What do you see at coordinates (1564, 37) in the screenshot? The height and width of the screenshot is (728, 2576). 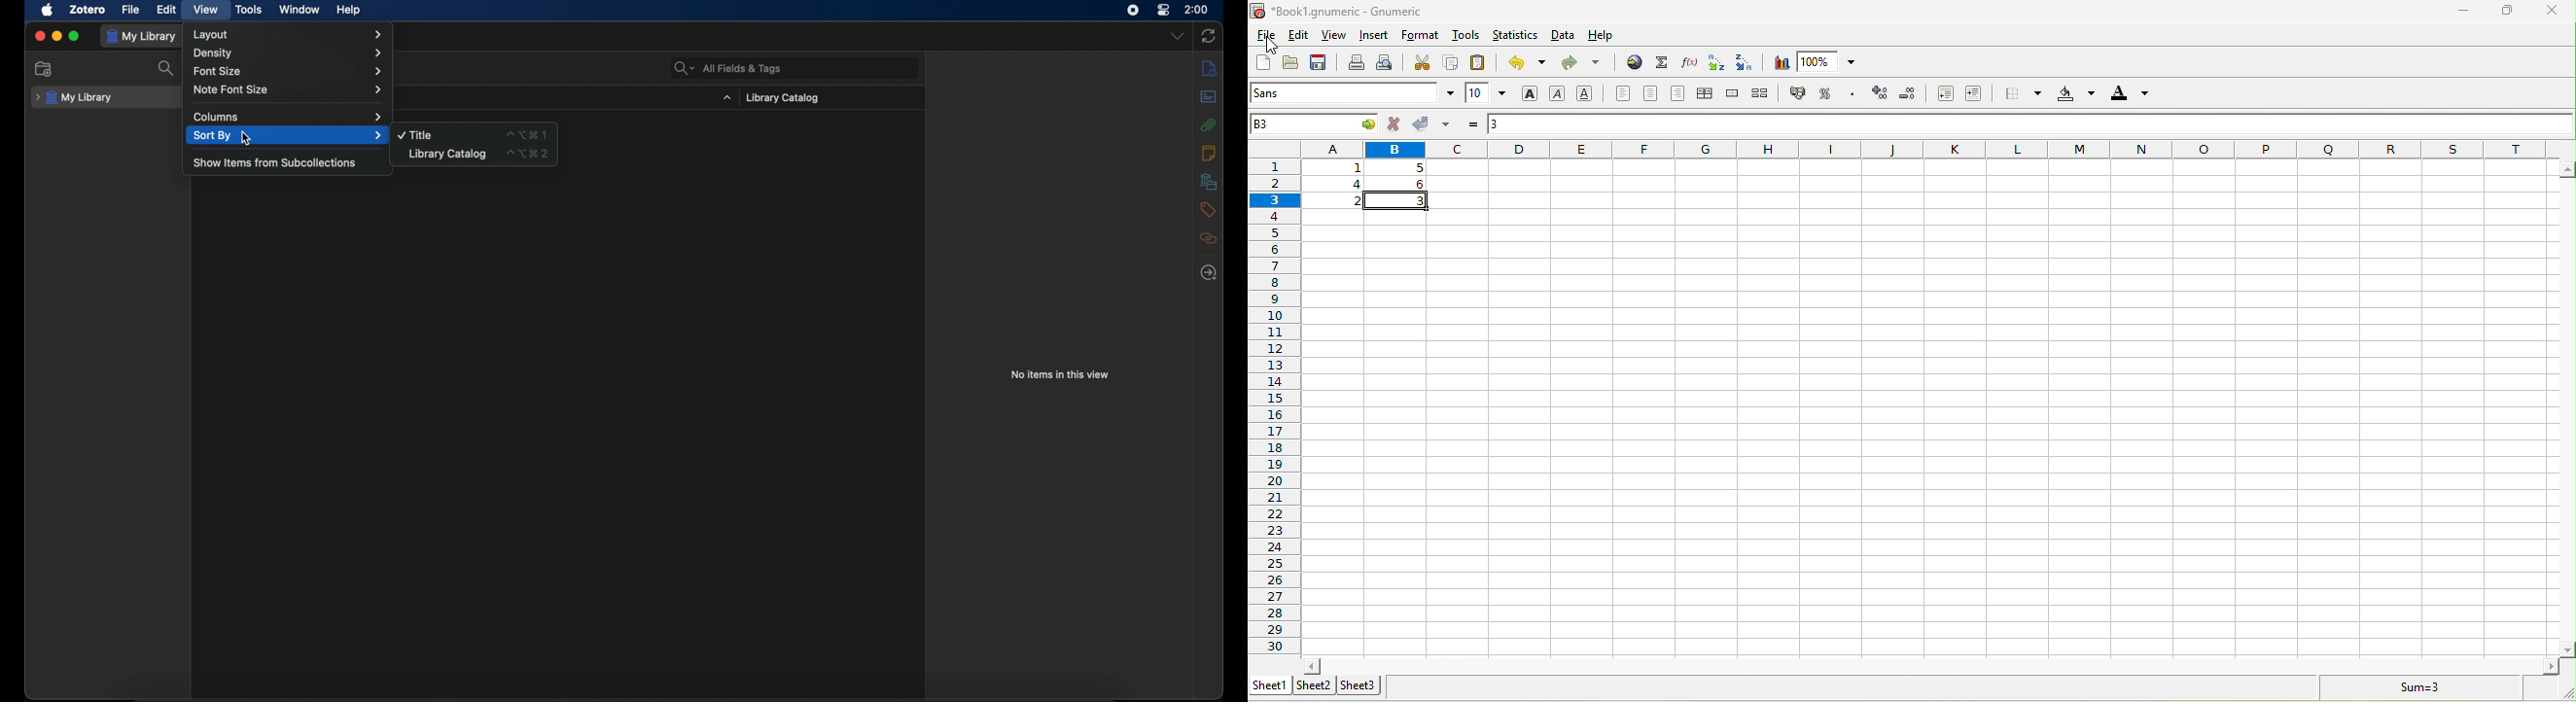 I see `data` at bounding box center [1564, 37].